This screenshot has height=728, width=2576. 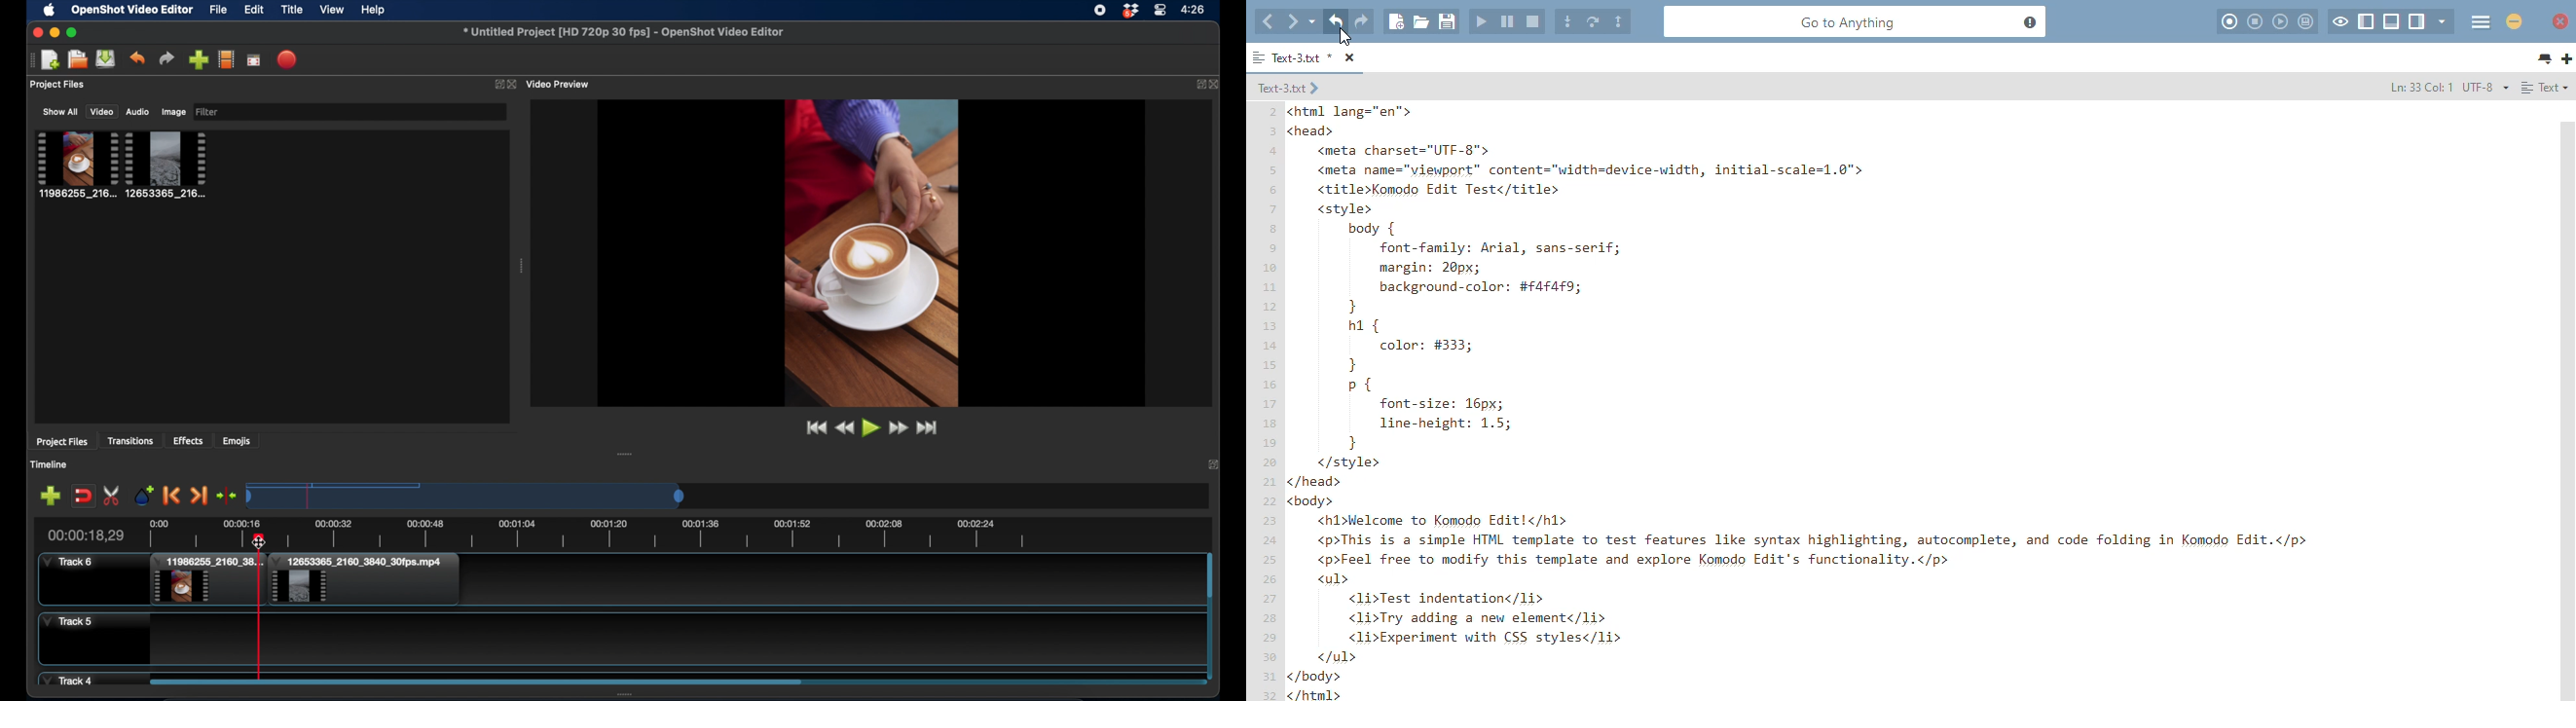 What do you see at coordinates (138, 112) in the screenshot?
I see `audio` at bounding box center [138, 112].